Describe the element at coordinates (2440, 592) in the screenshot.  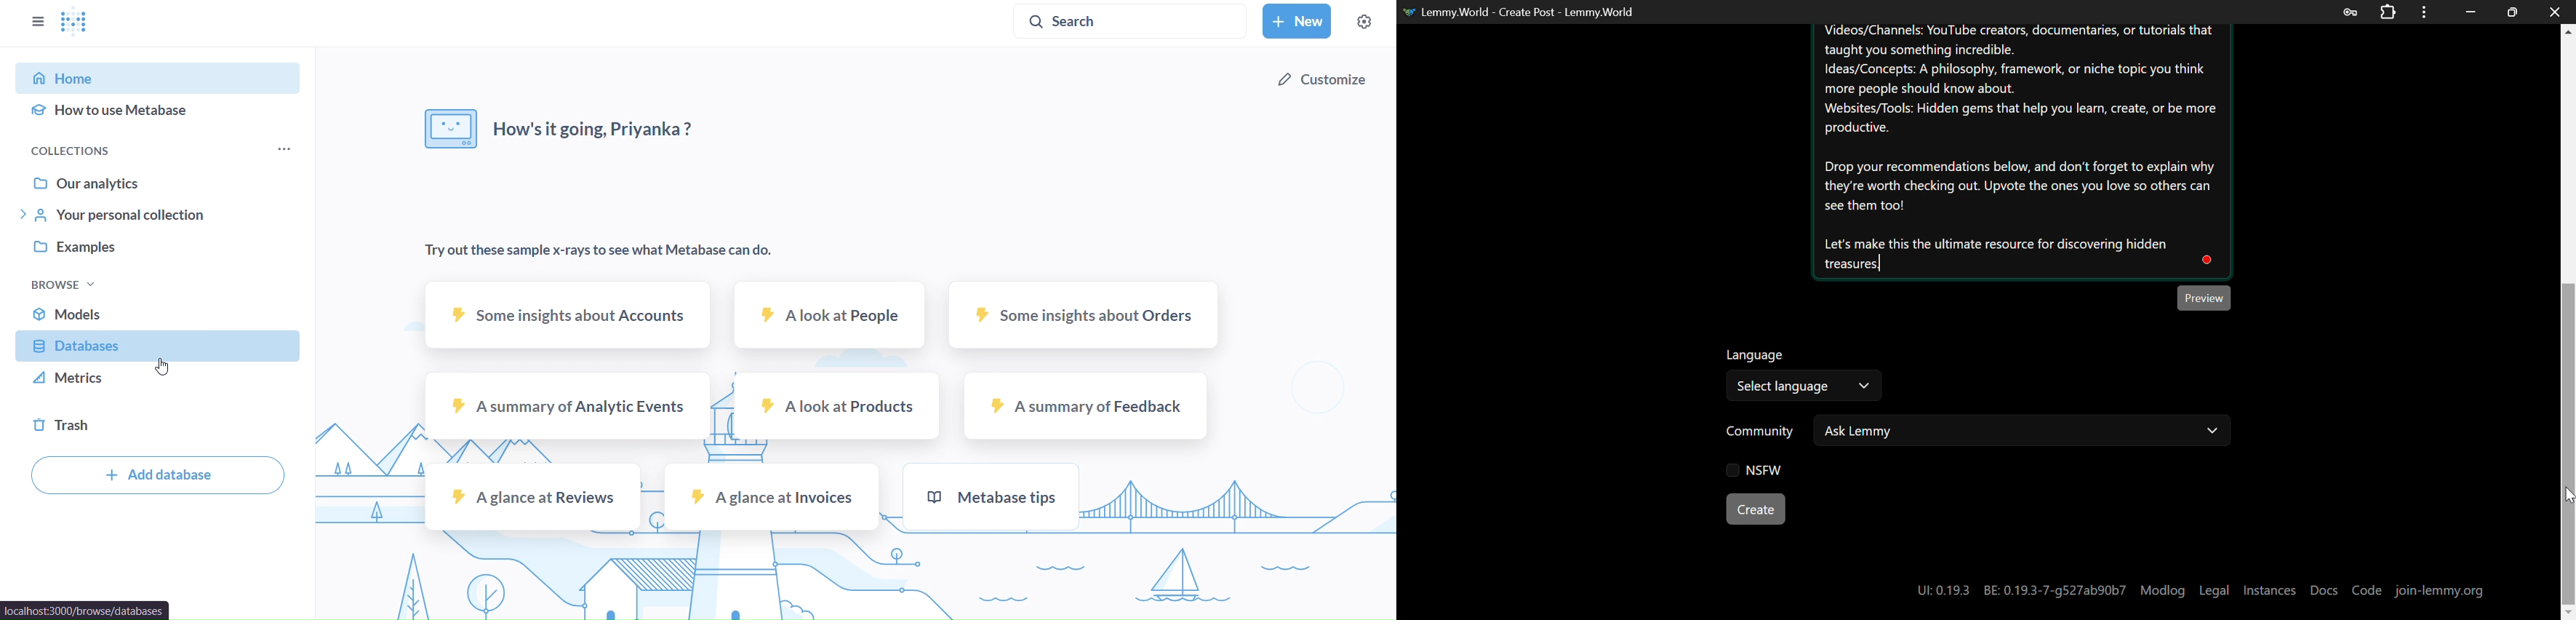
I see `join-lemmy.org` at that location.